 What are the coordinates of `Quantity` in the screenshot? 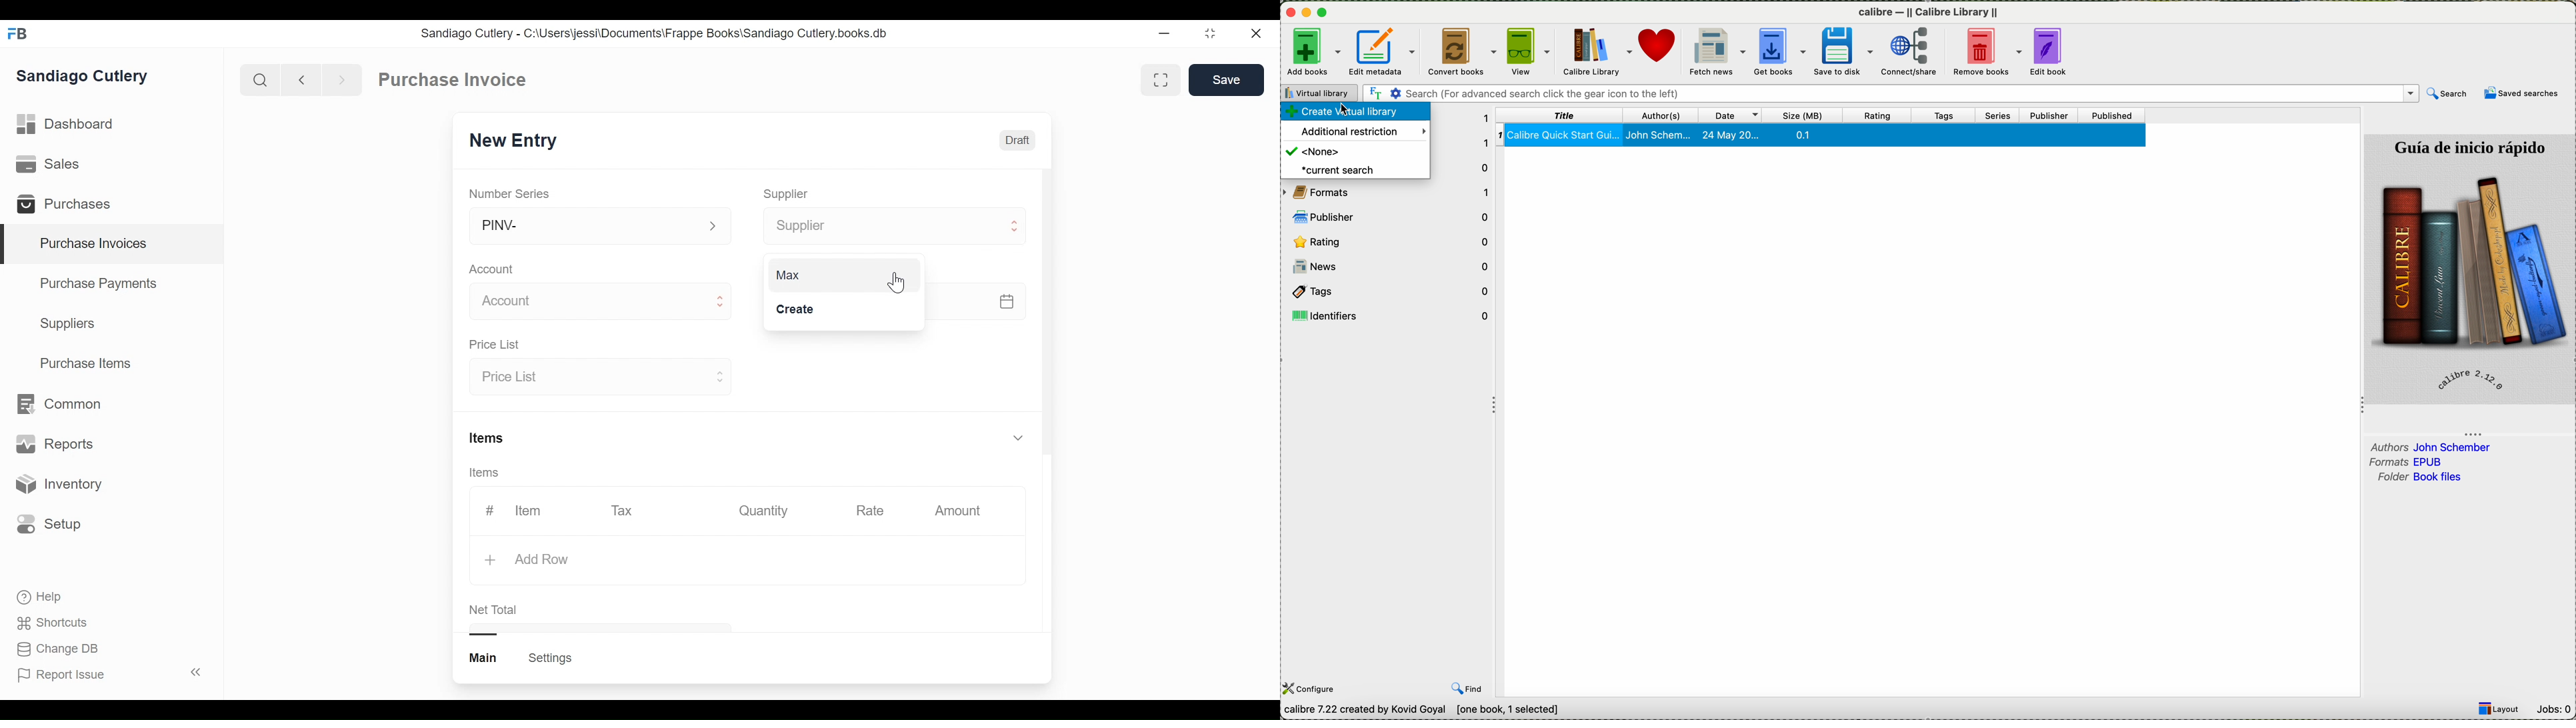 It's located at (762, 510).